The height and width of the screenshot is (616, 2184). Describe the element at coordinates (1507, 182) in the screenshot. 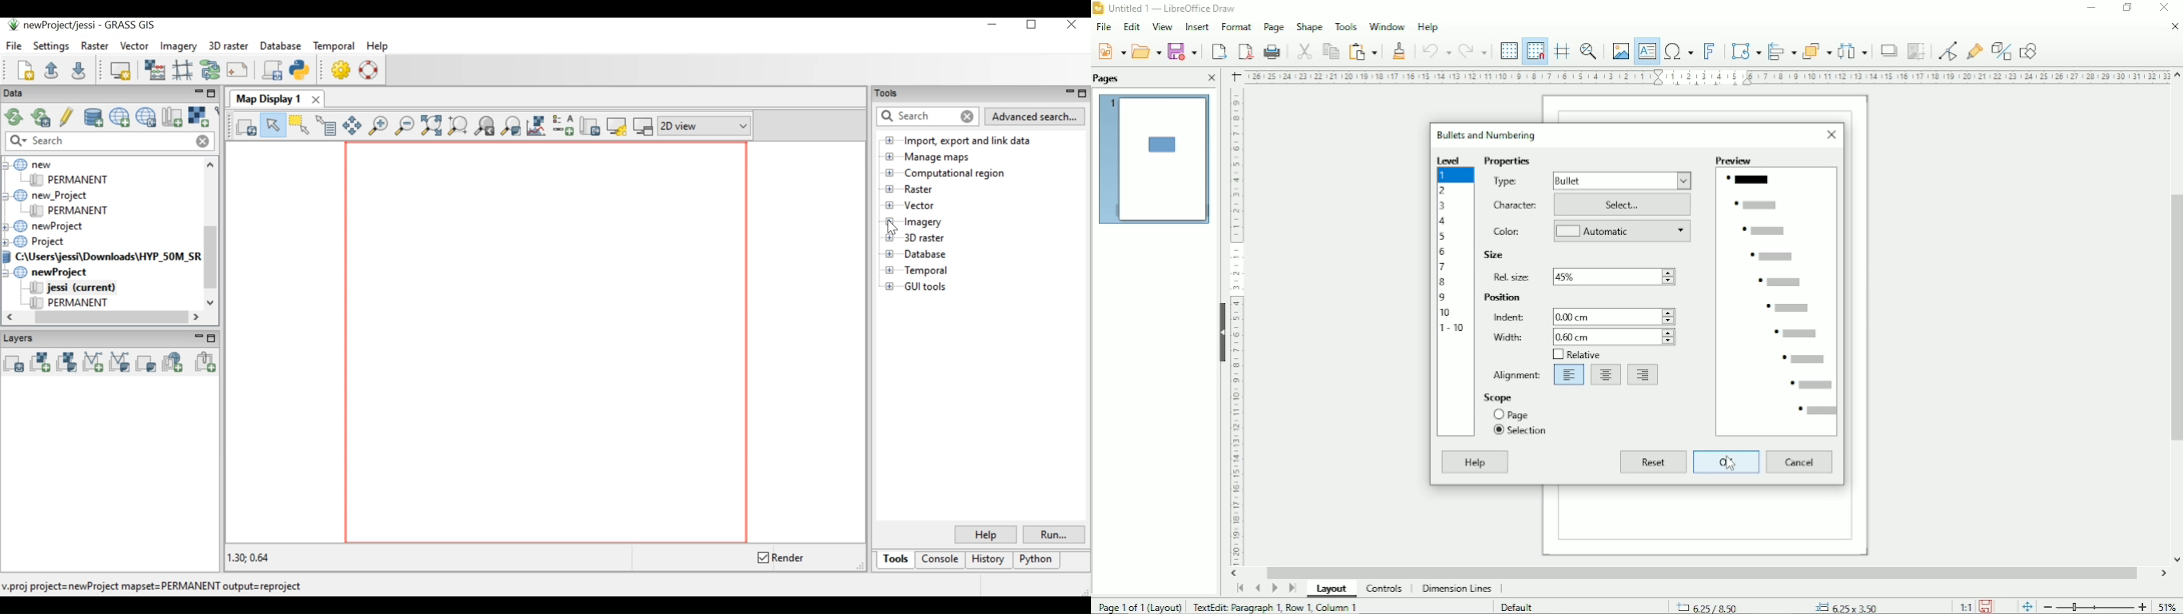

I see `Type` at that location.